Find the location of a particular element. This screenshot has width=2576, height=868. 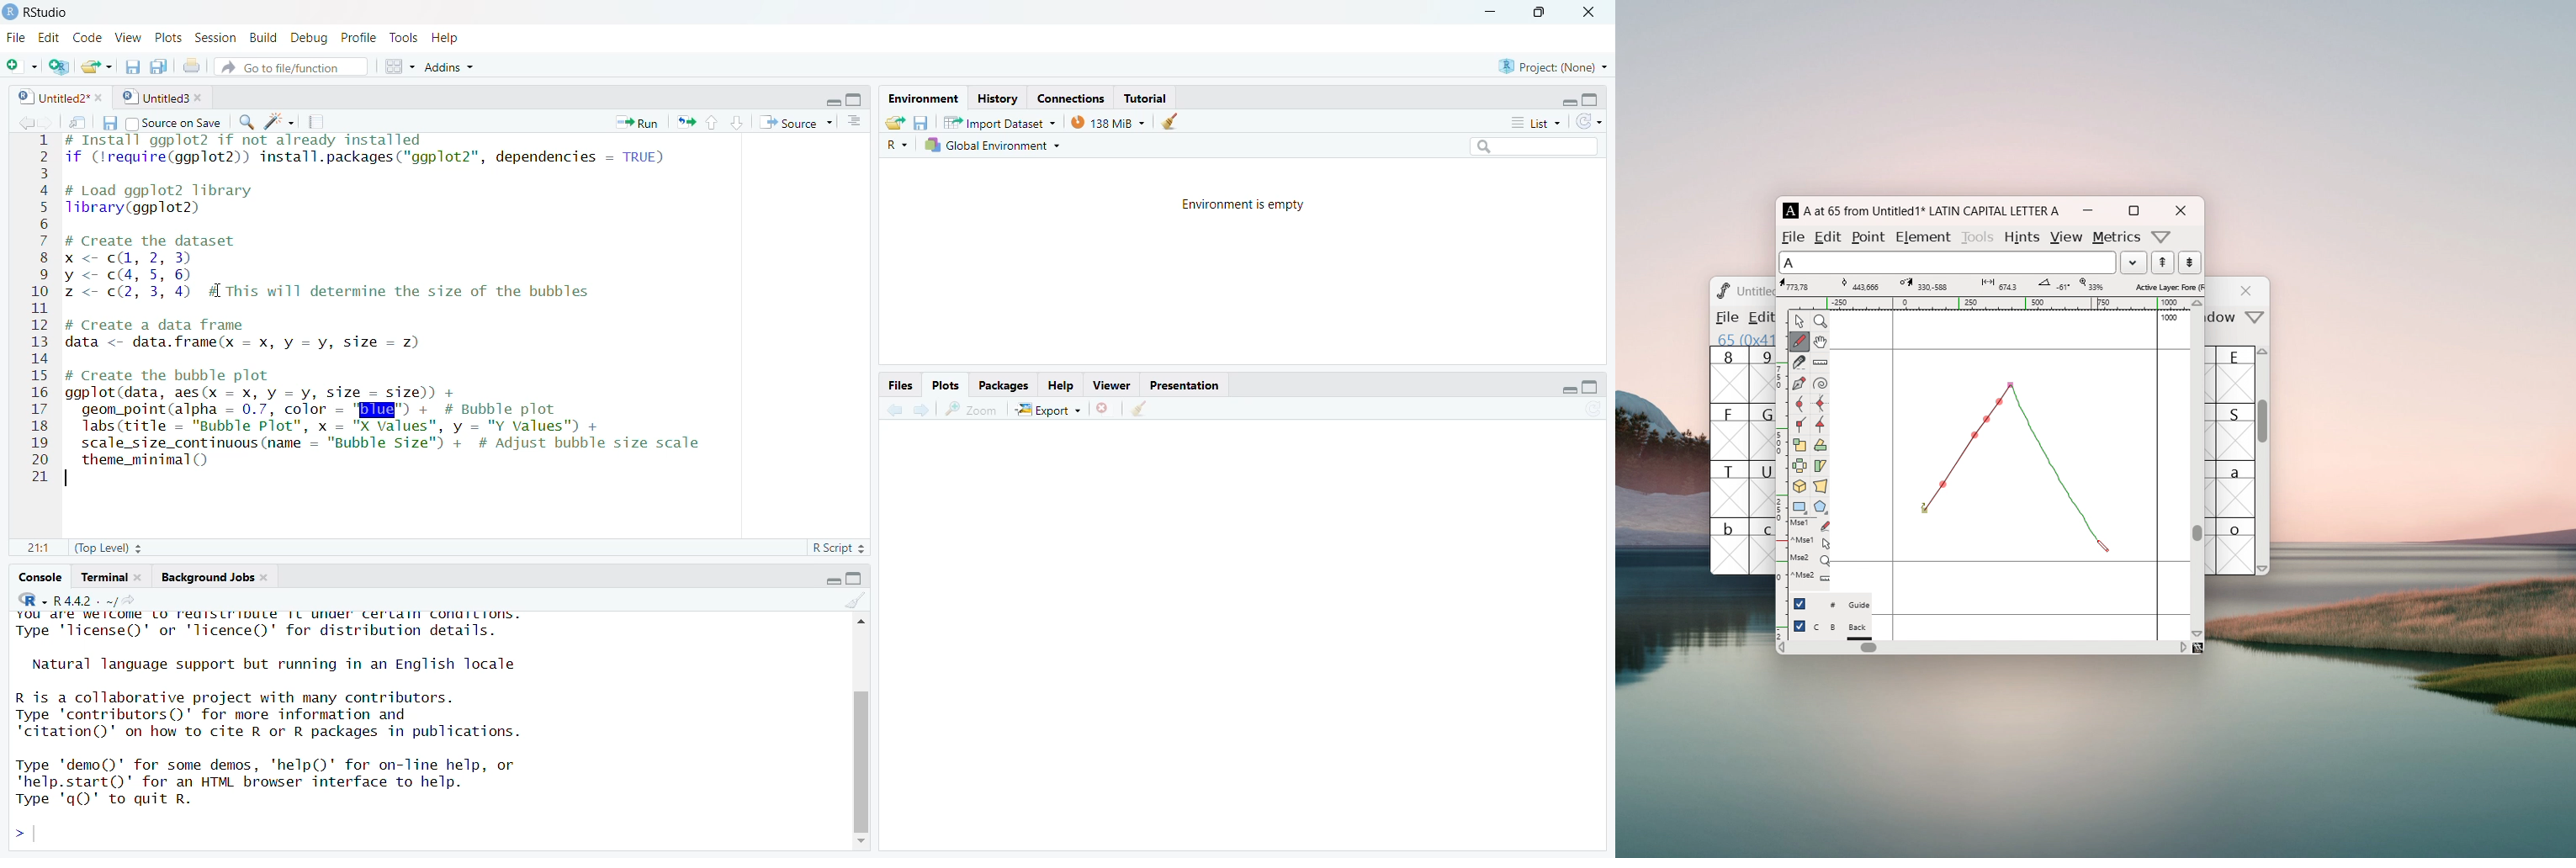

logo is located at coordinates (1722, 290).